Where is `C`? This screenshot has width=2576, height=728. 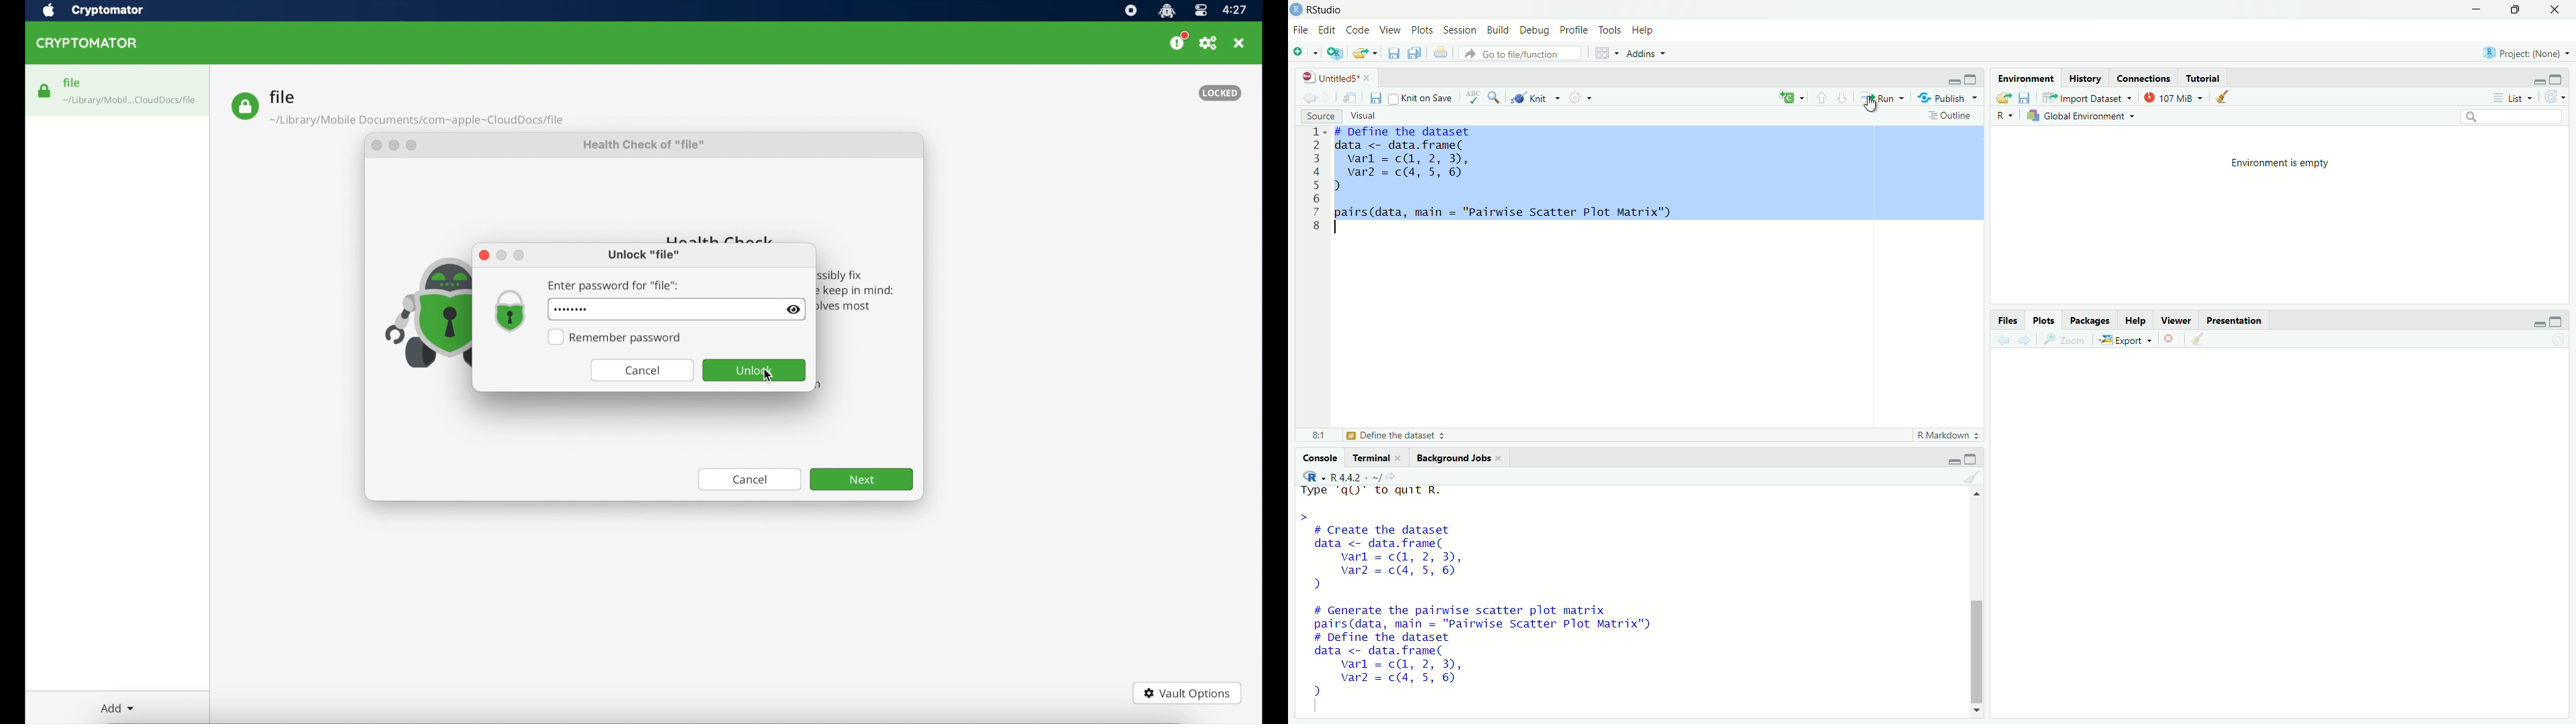 C is located at coordinates (1790, 98).